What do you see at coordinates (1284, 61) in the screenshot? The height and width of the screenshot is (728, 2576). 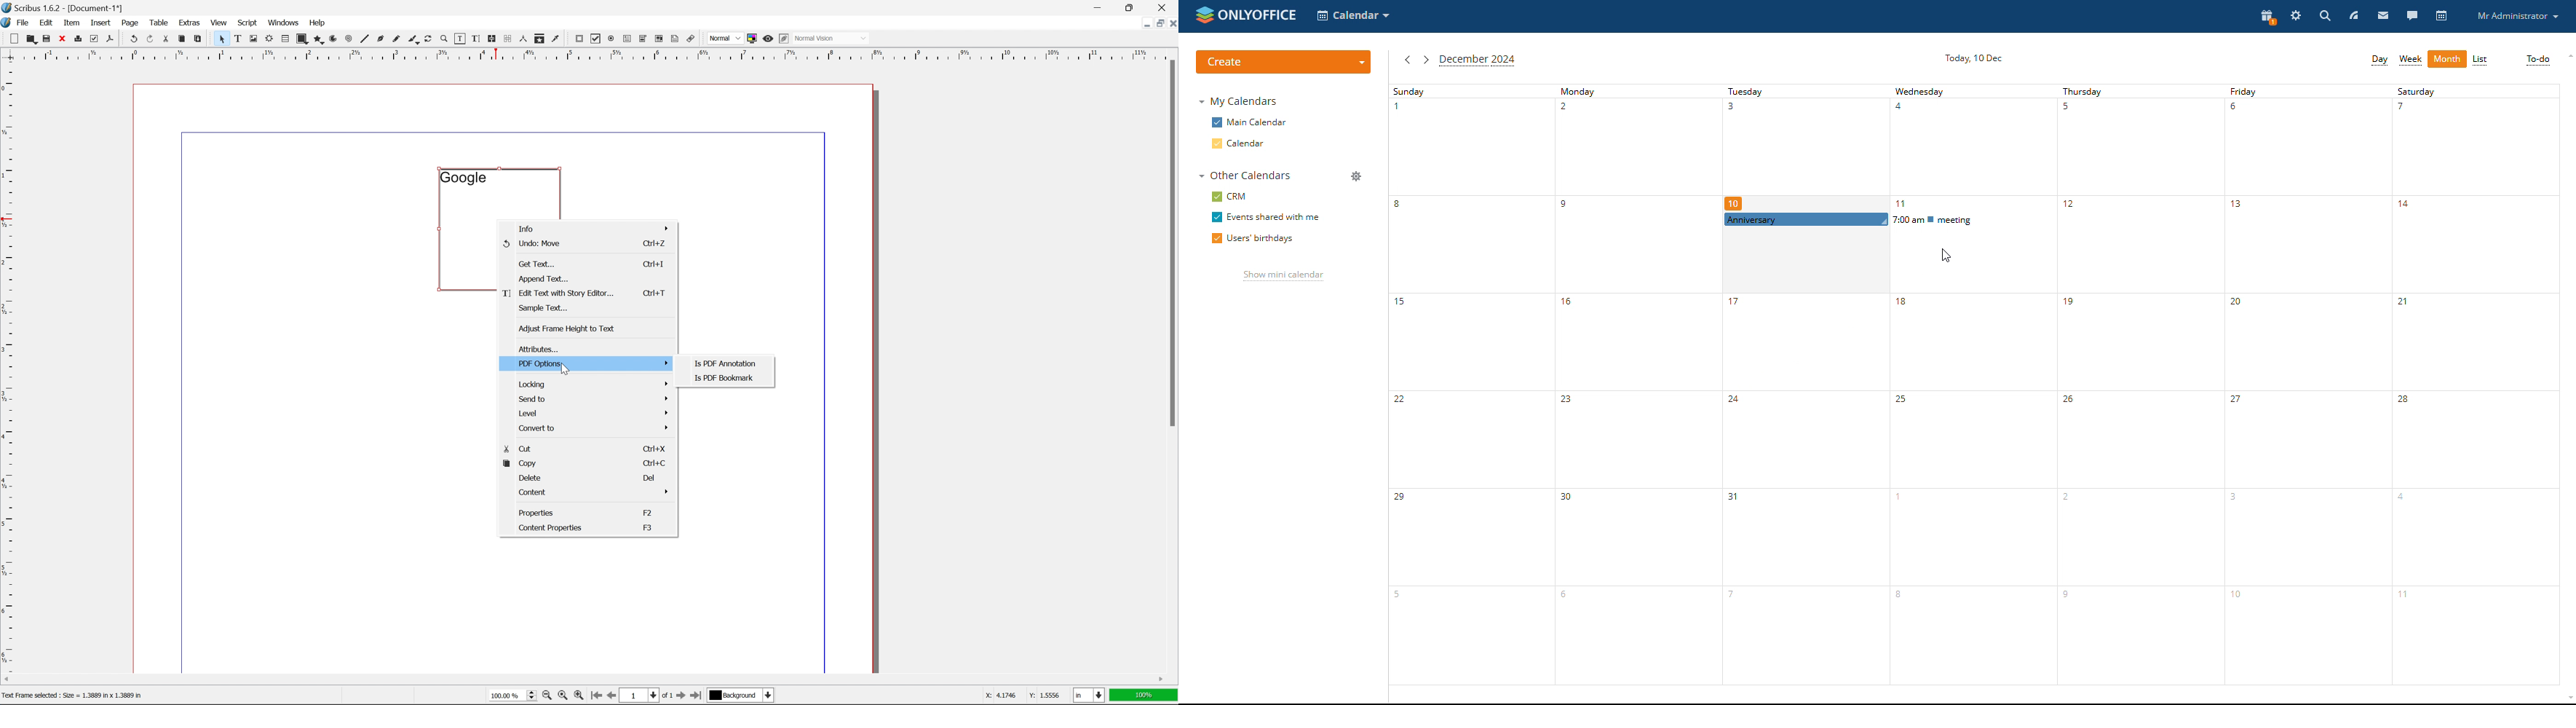 I see `create` at bounding box center [1284, 61].